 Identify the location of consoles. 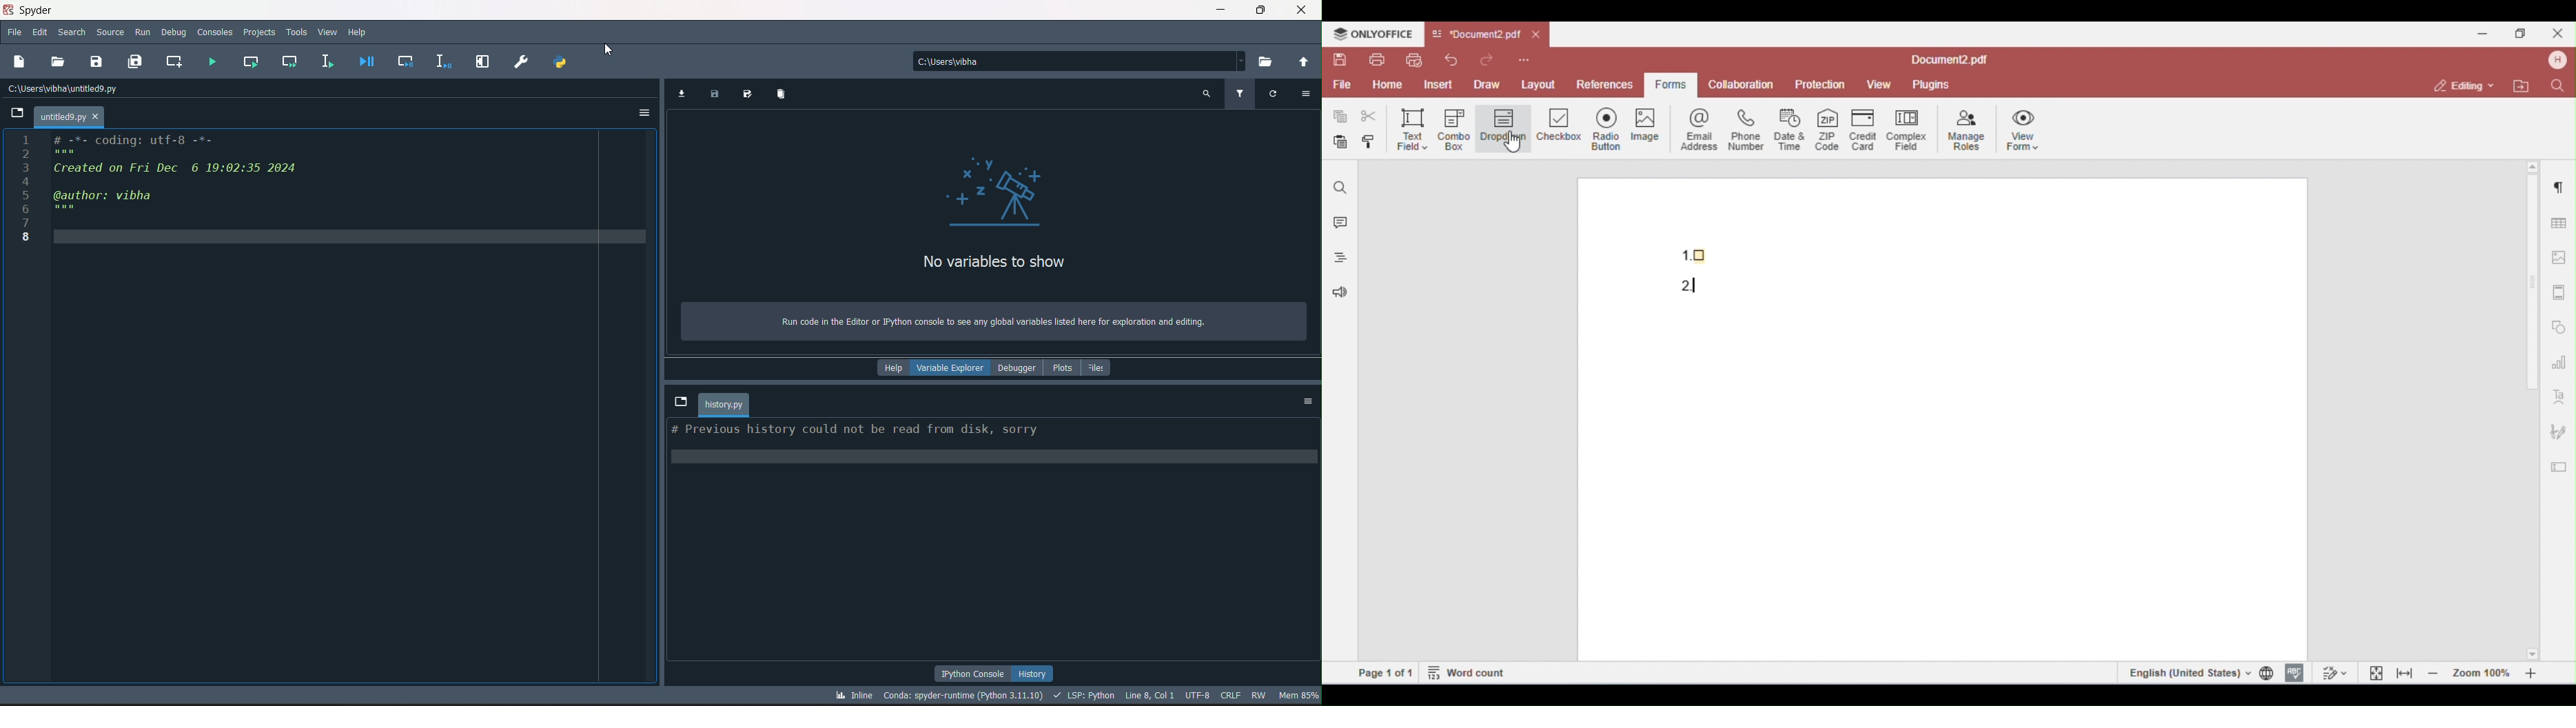
(214, 33).